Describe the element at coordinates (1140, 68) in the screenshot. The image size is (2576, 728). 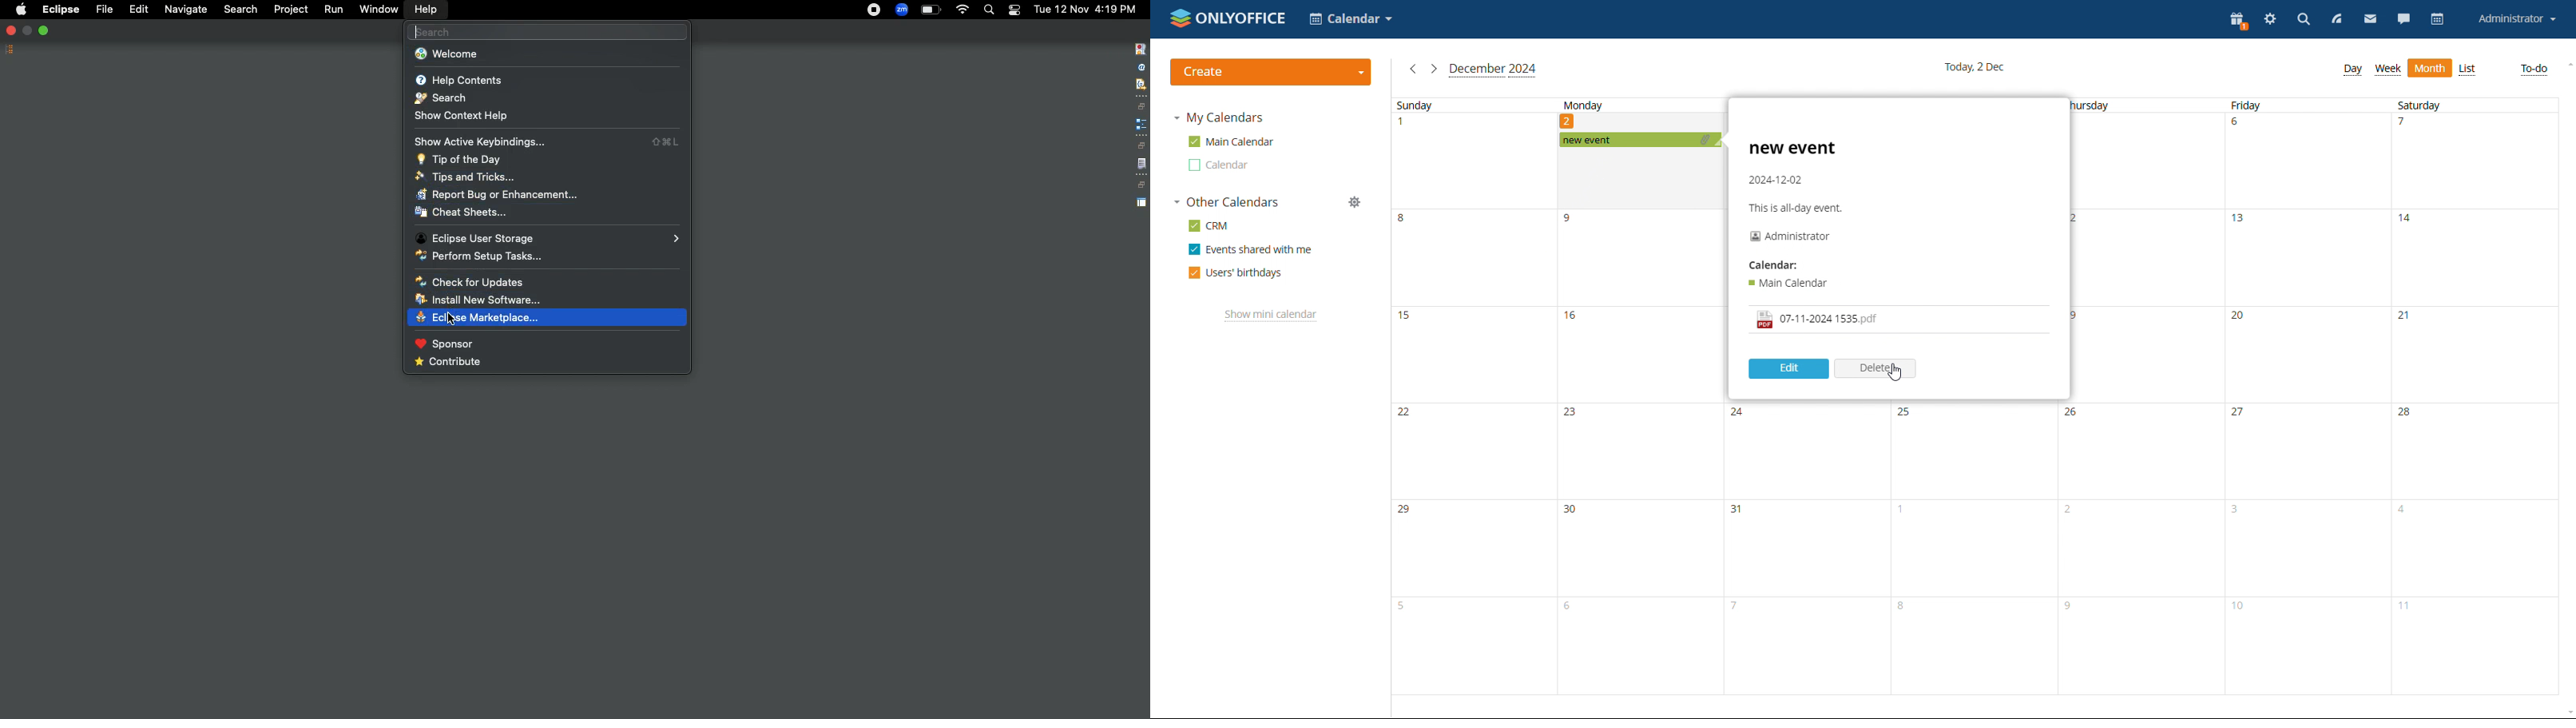
I see `attribute` at that location.